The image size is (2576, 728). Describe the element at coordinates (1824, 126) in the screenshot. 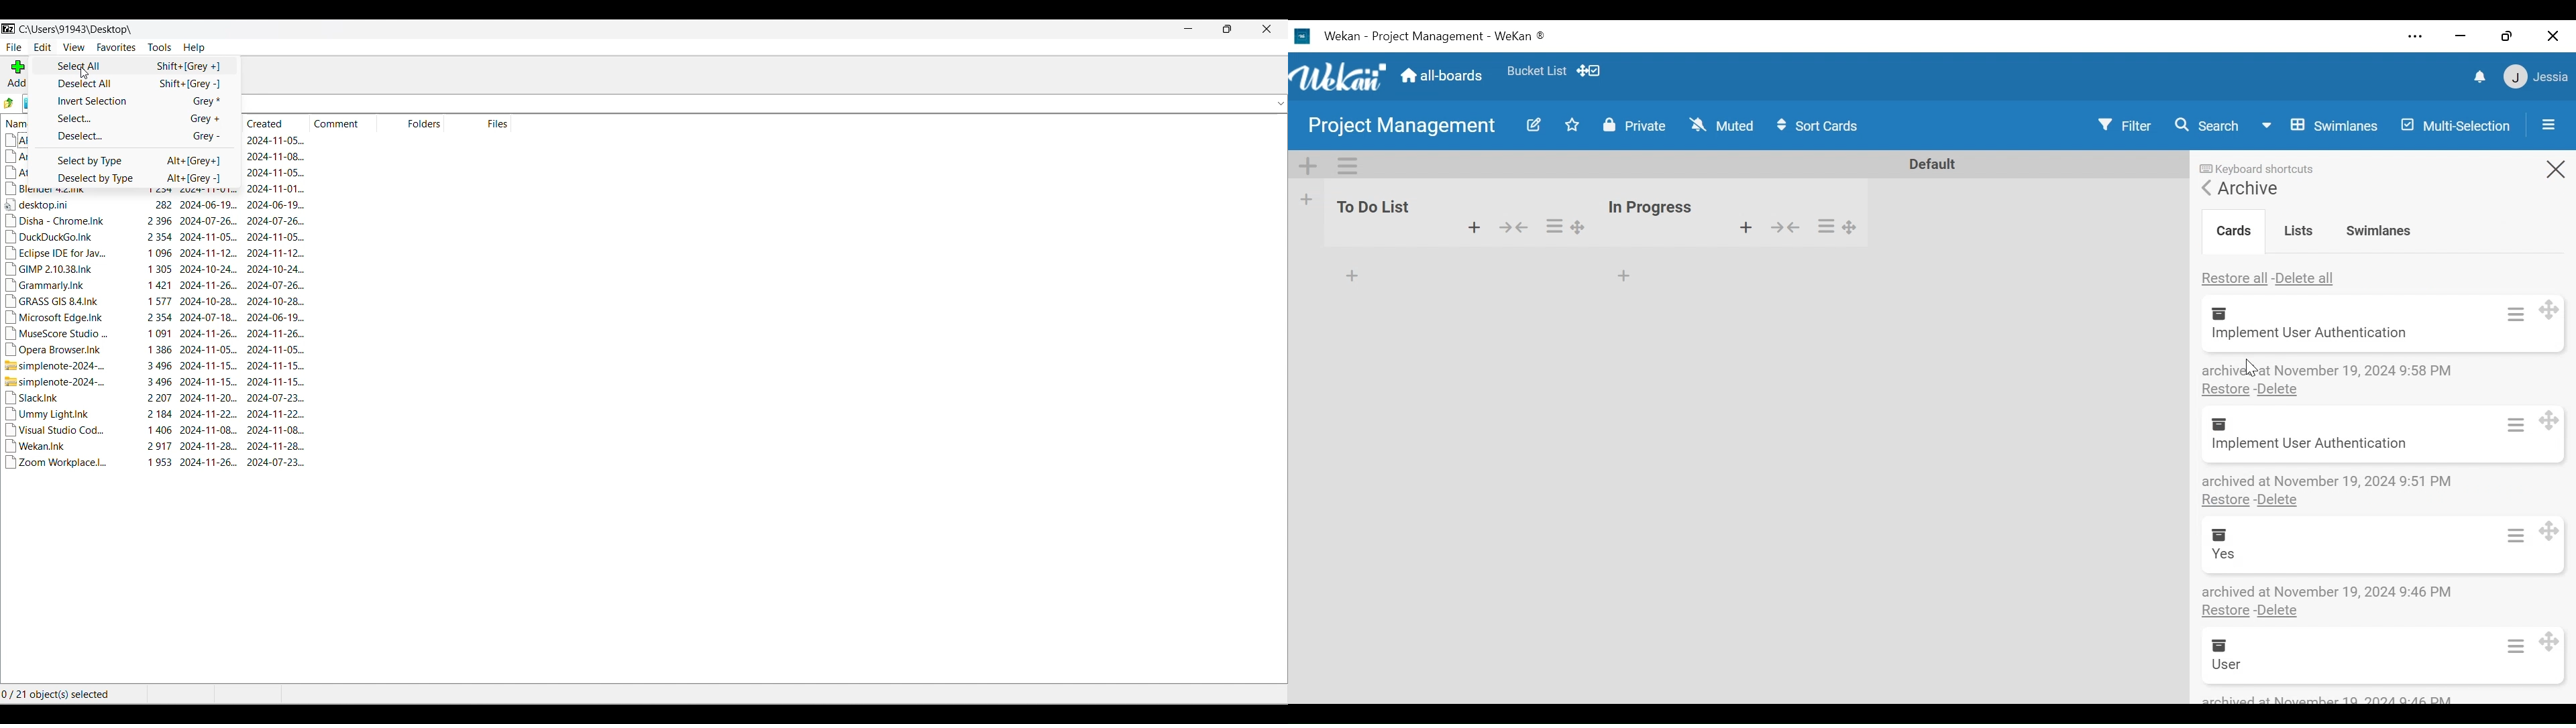

I see `Sort Card` at that location.